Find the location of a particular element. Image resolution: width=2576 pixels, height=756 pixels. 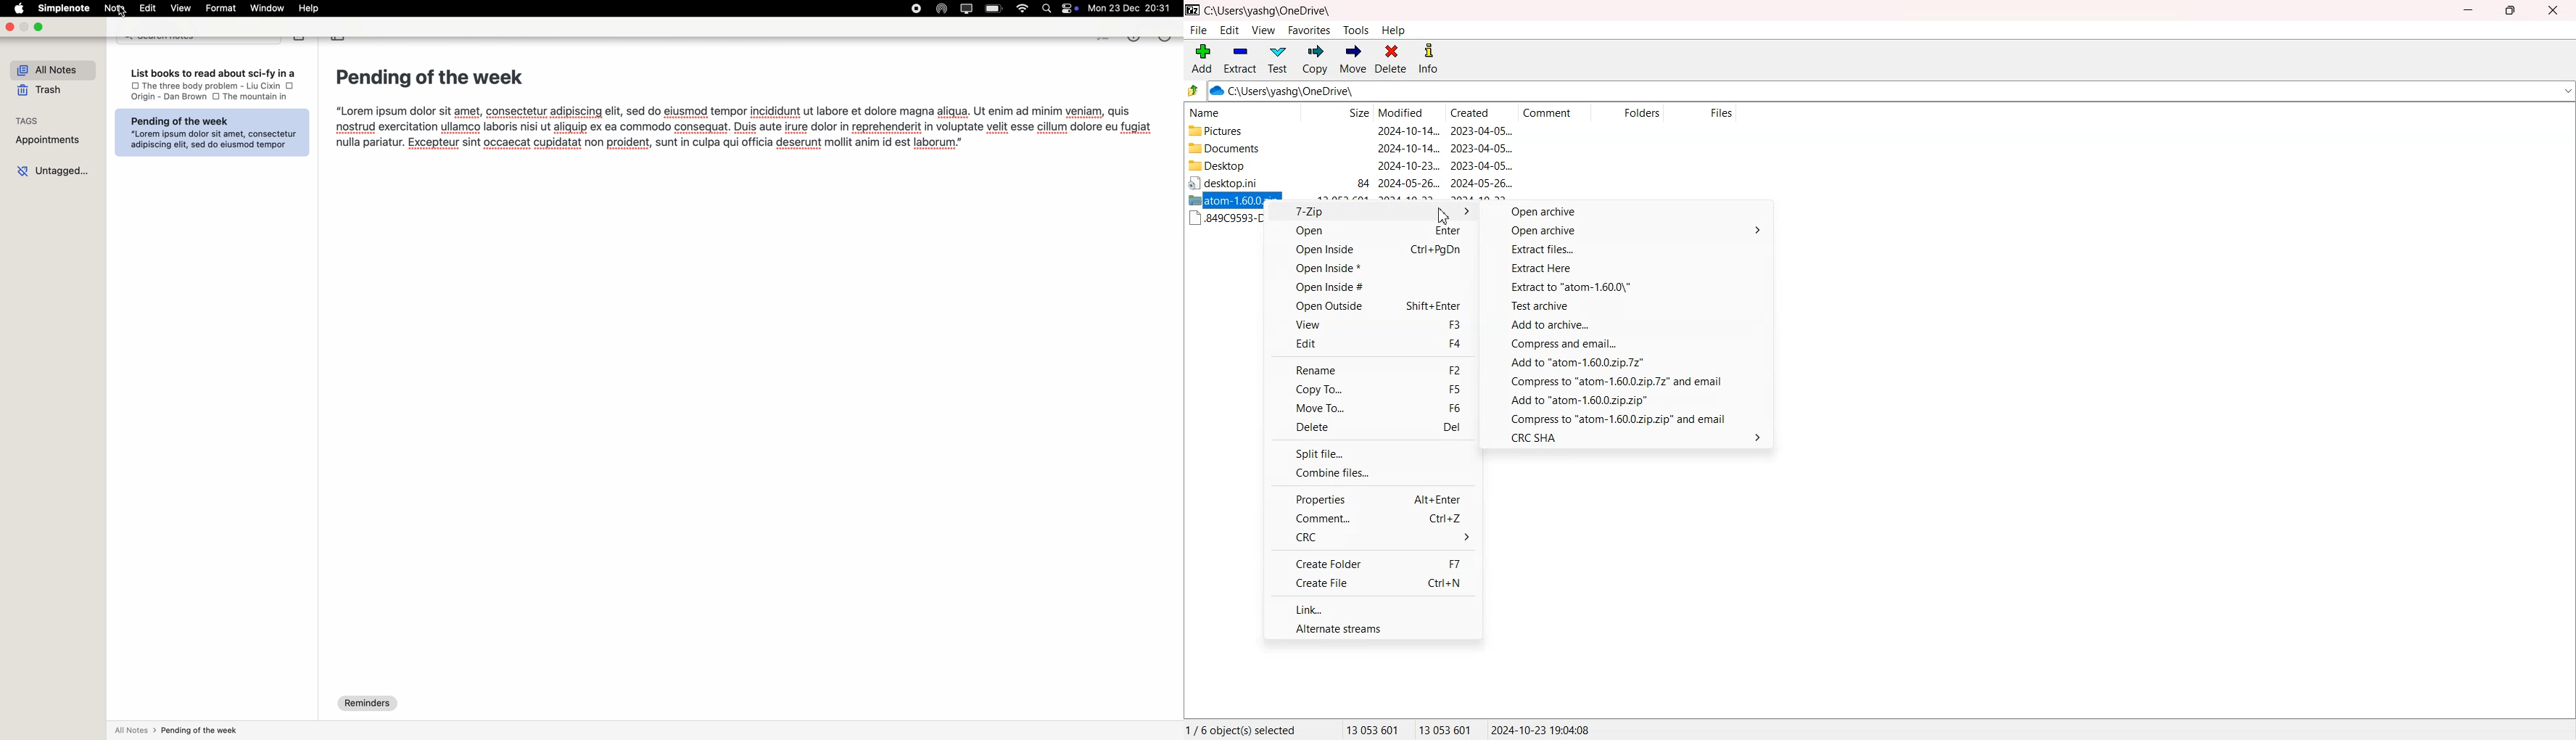

Add to is located at coordinates (1629, 400).